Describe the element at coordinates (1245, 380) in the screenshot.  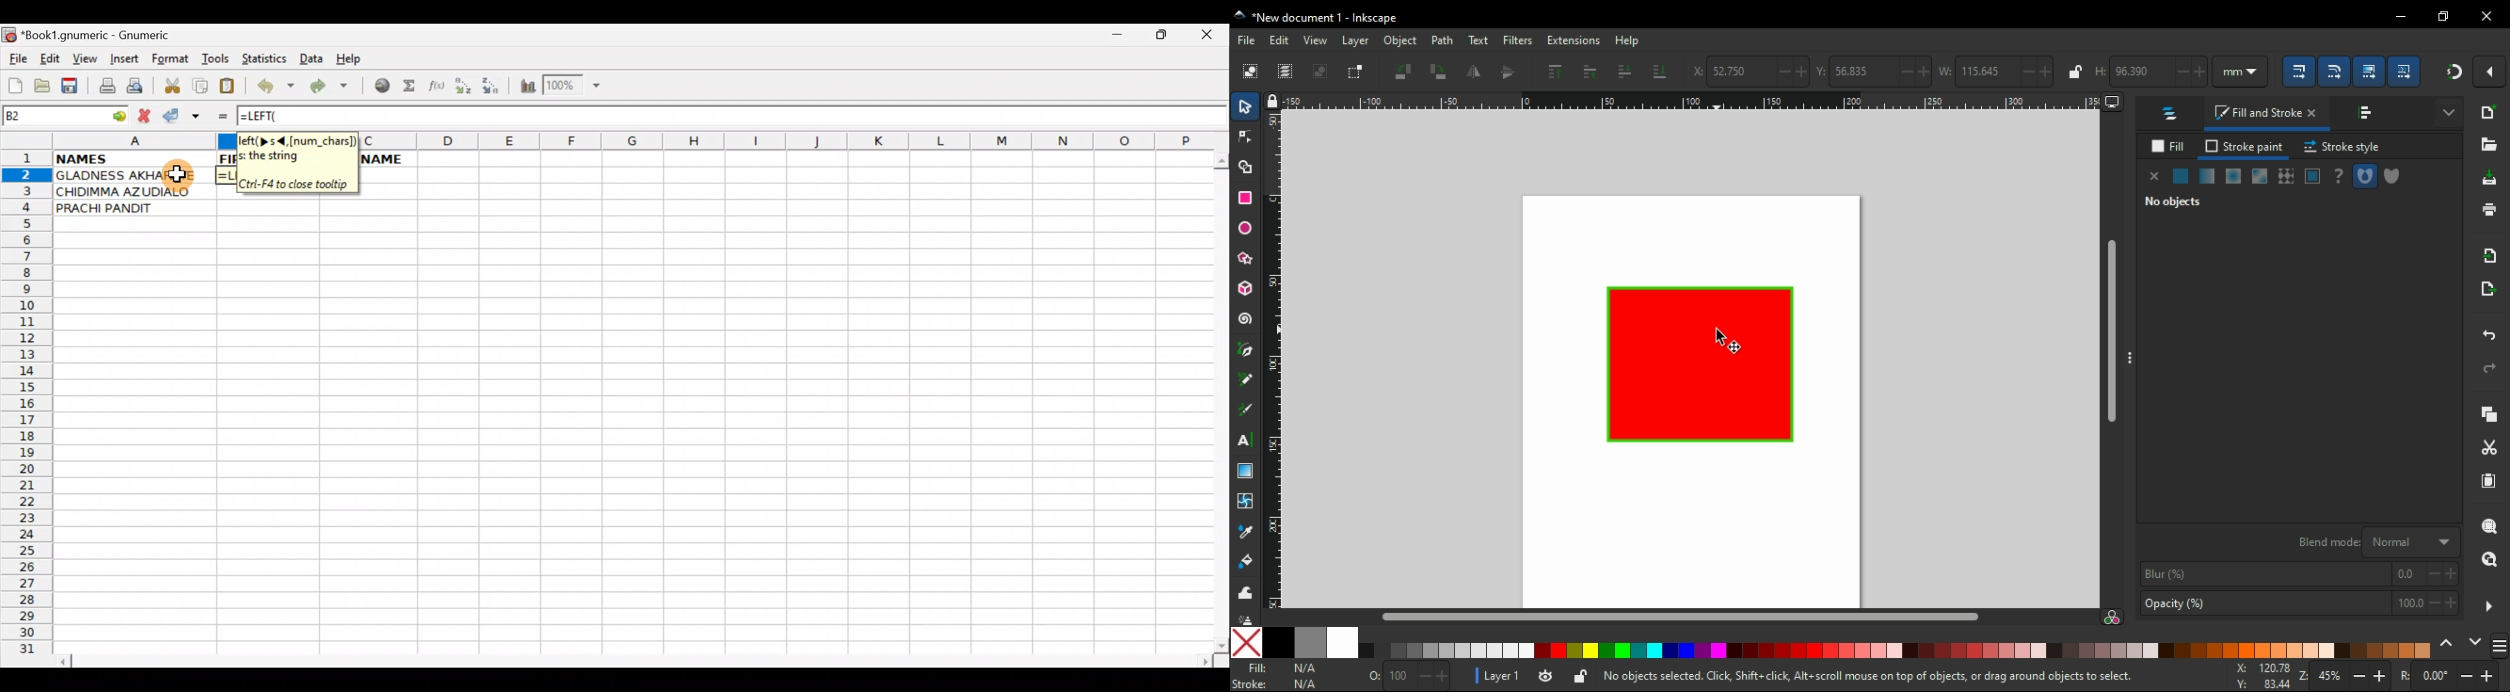
I see `pencil tool` at that location.